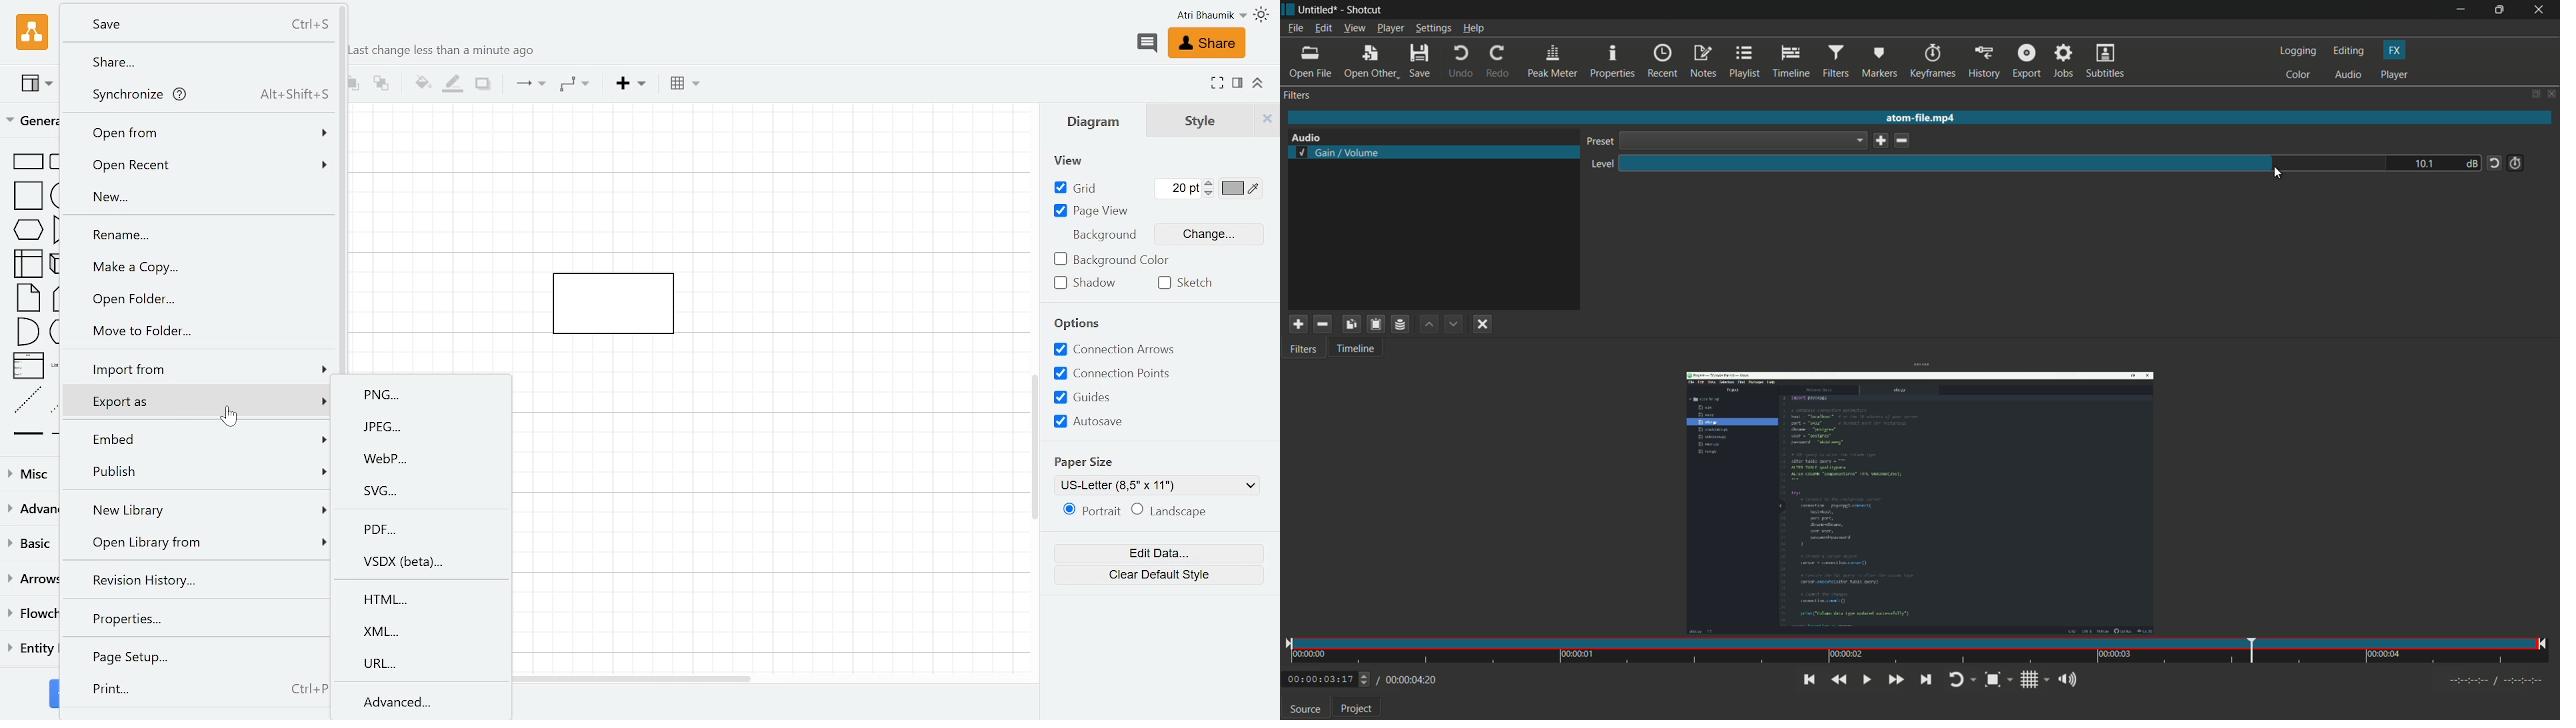 The height and width of the screenshot is (728, 2576). Describe the element at coordinates (1838, 680) in the screenshot. I see `quickly play backward` at that location.